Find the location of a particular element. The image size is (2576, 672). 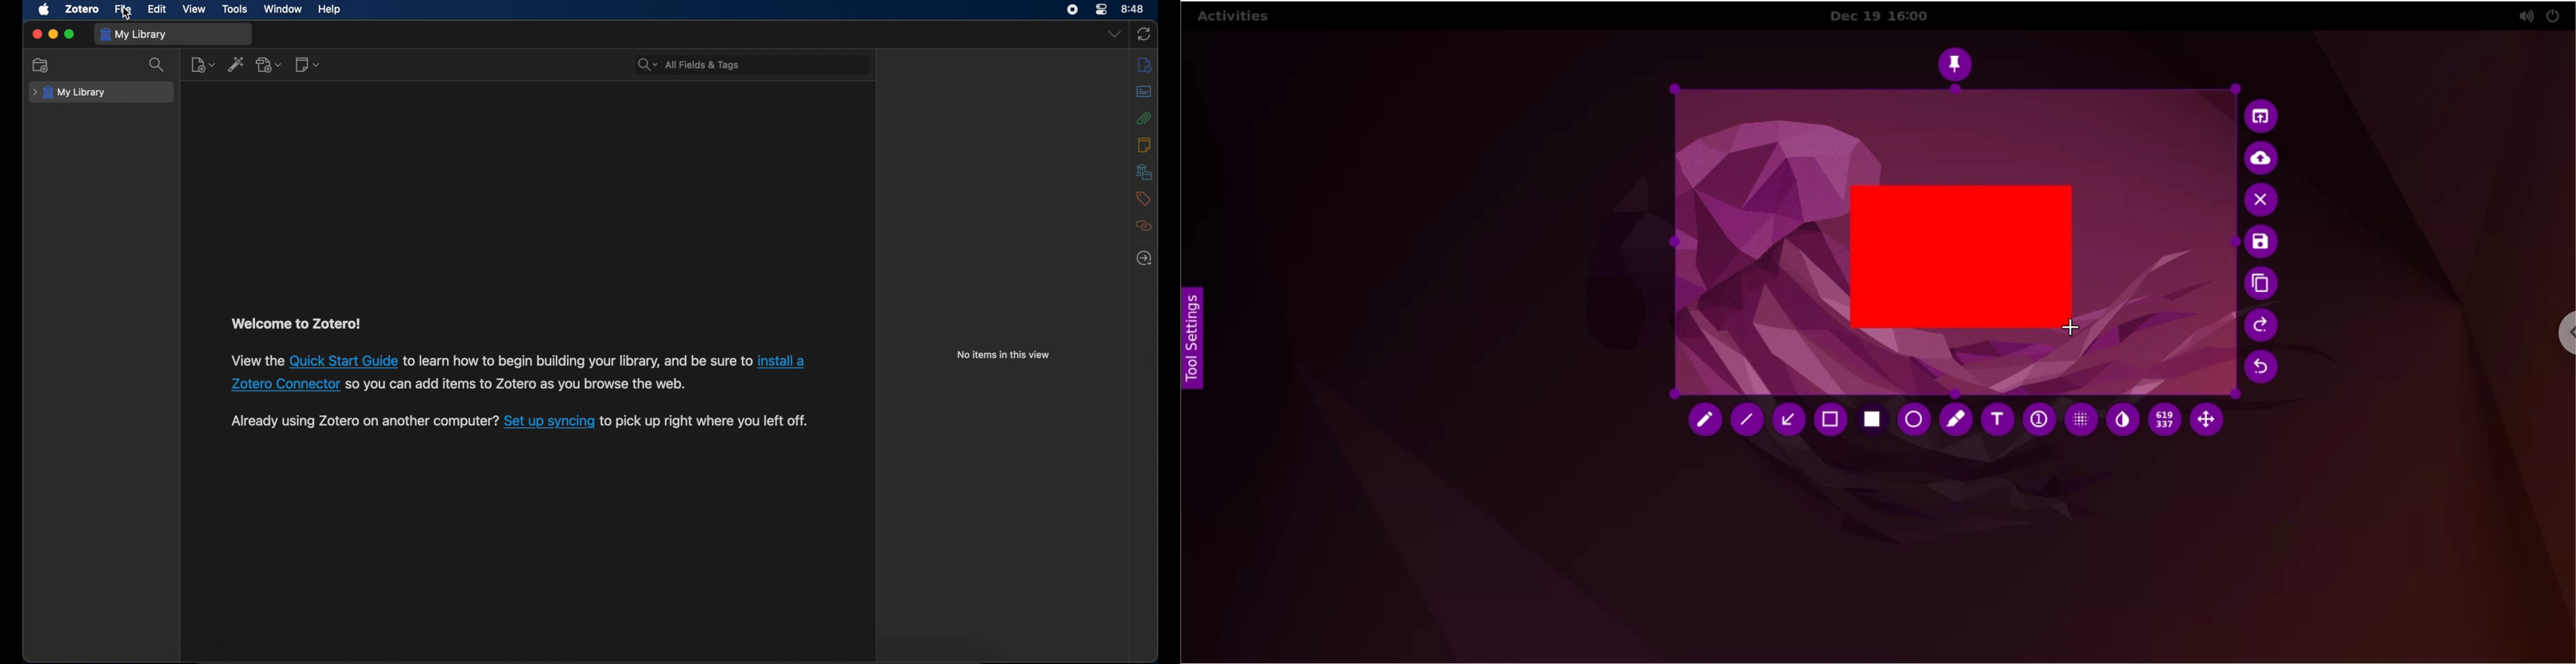

control center is located at coordinates (1102, 10).